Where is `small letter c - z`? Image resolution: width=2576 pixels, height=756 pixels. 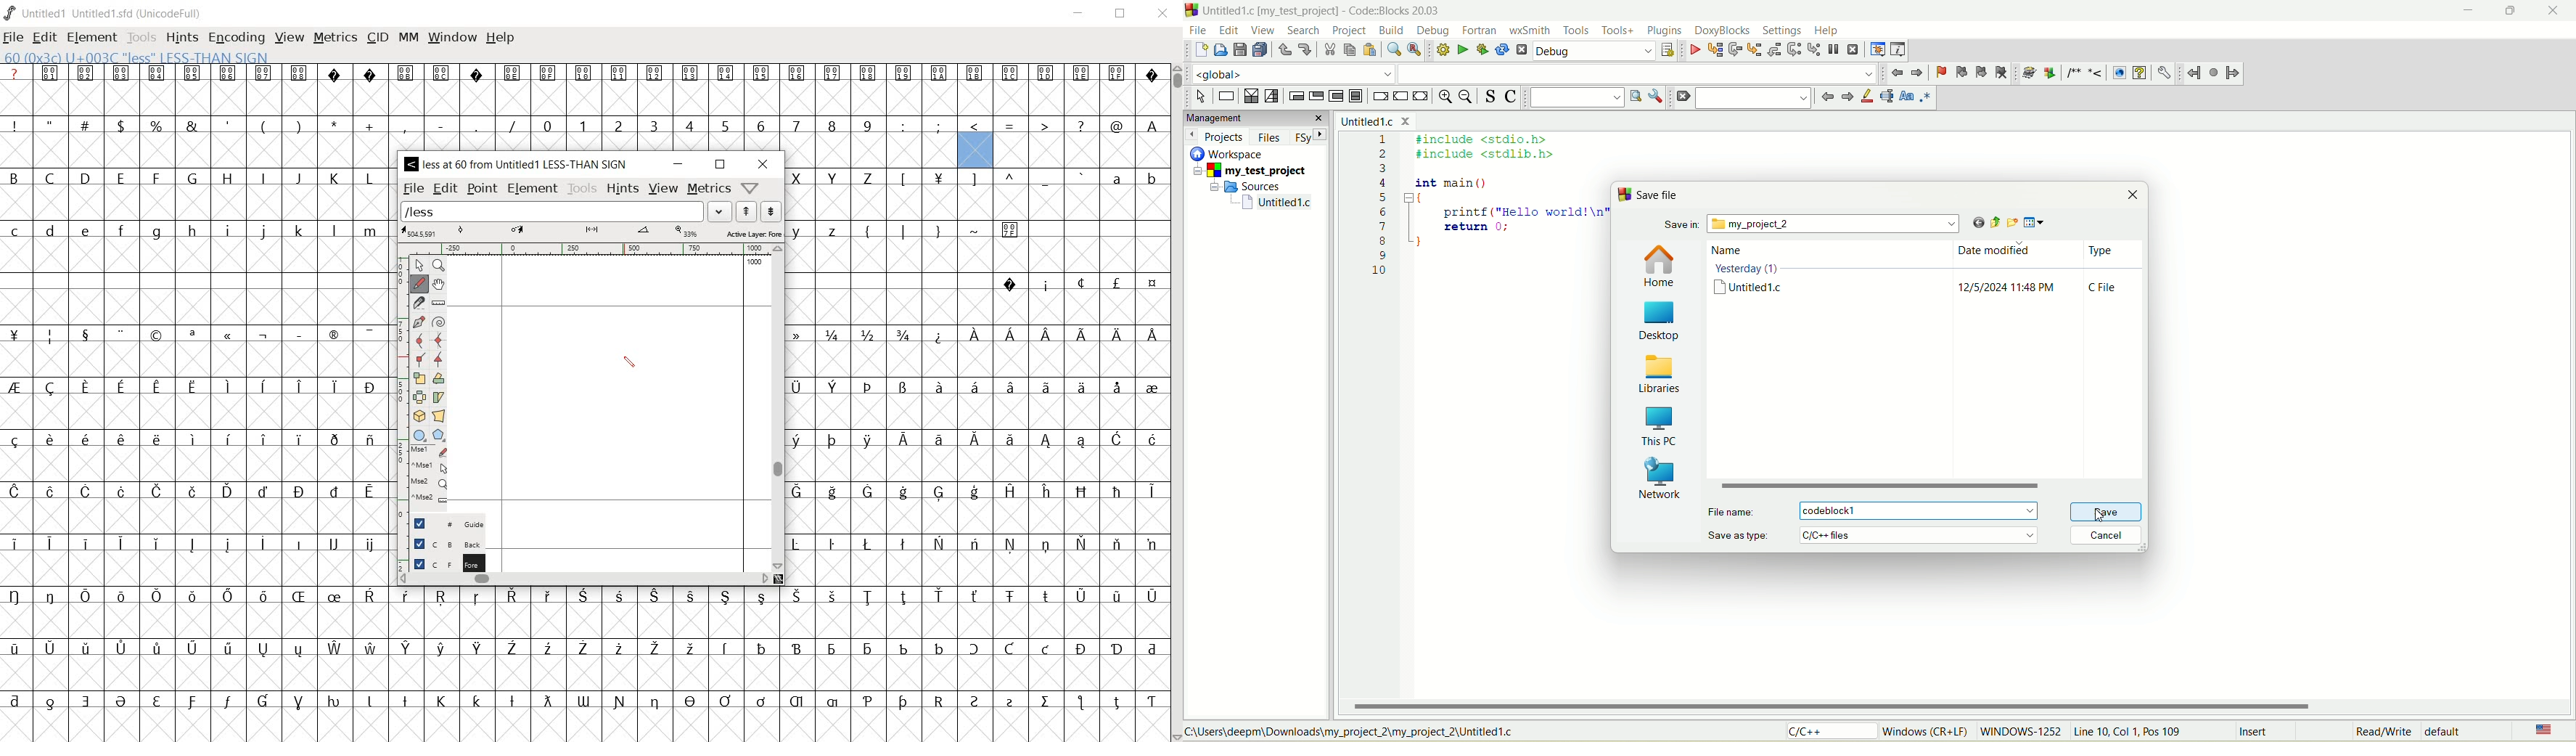 small letter c - z is located at coordinates (196, 228).